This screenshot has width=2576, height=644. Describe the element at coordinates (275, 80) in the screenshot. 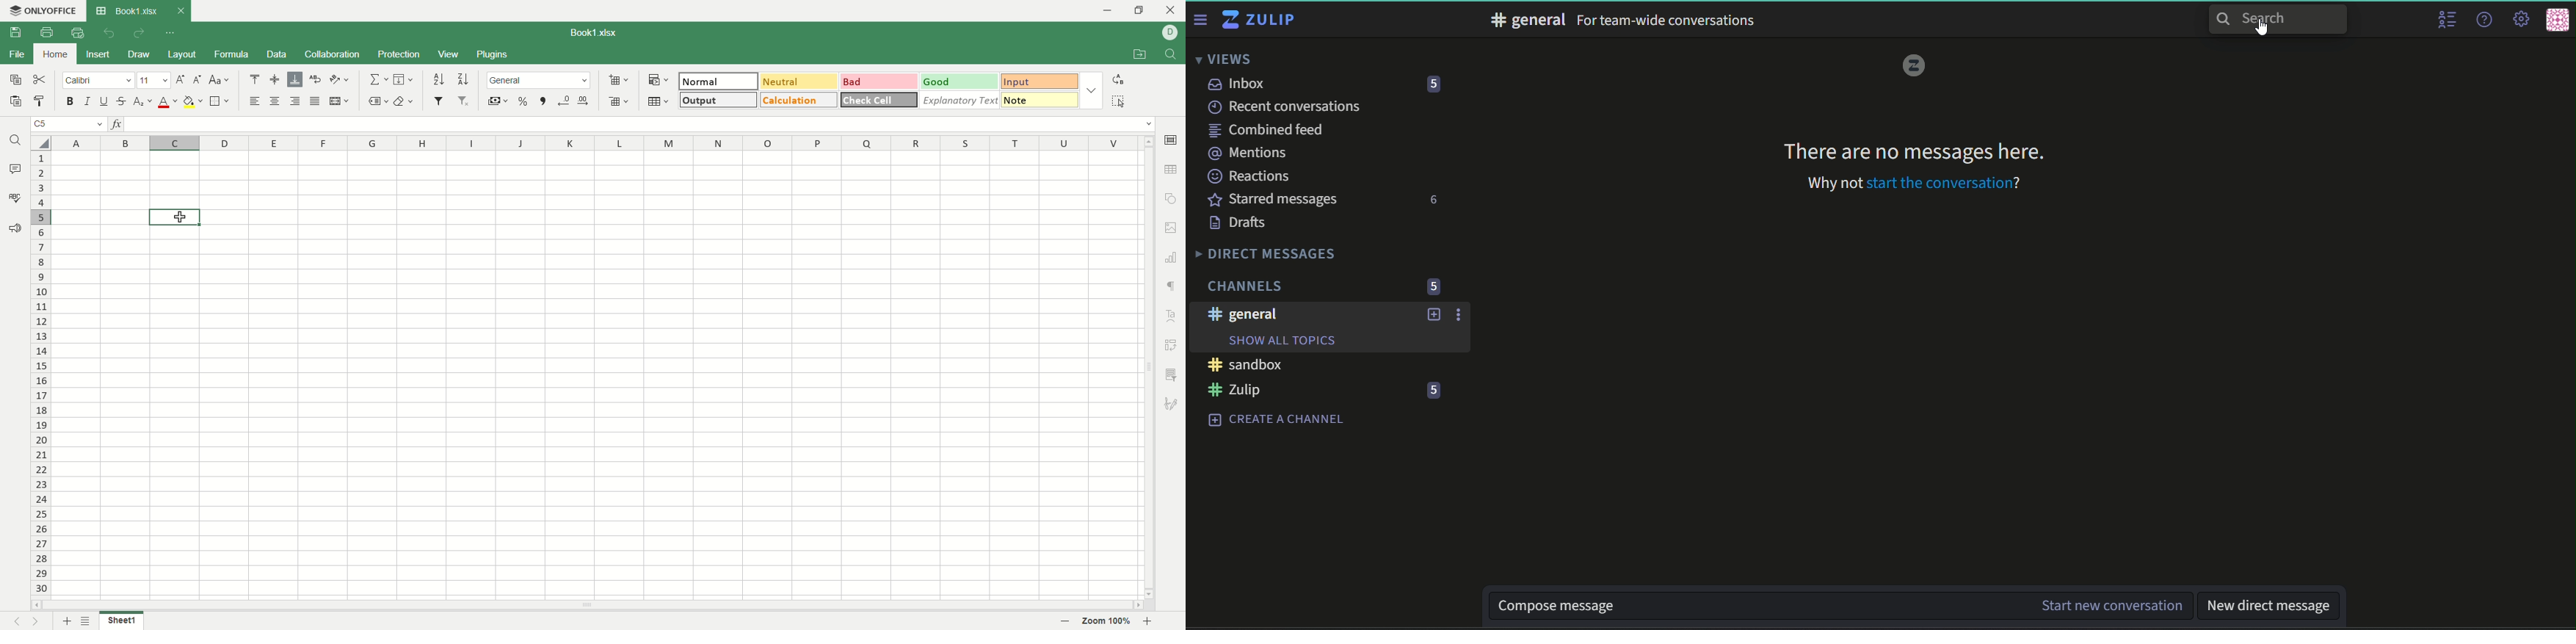

I see `align center` at that location.